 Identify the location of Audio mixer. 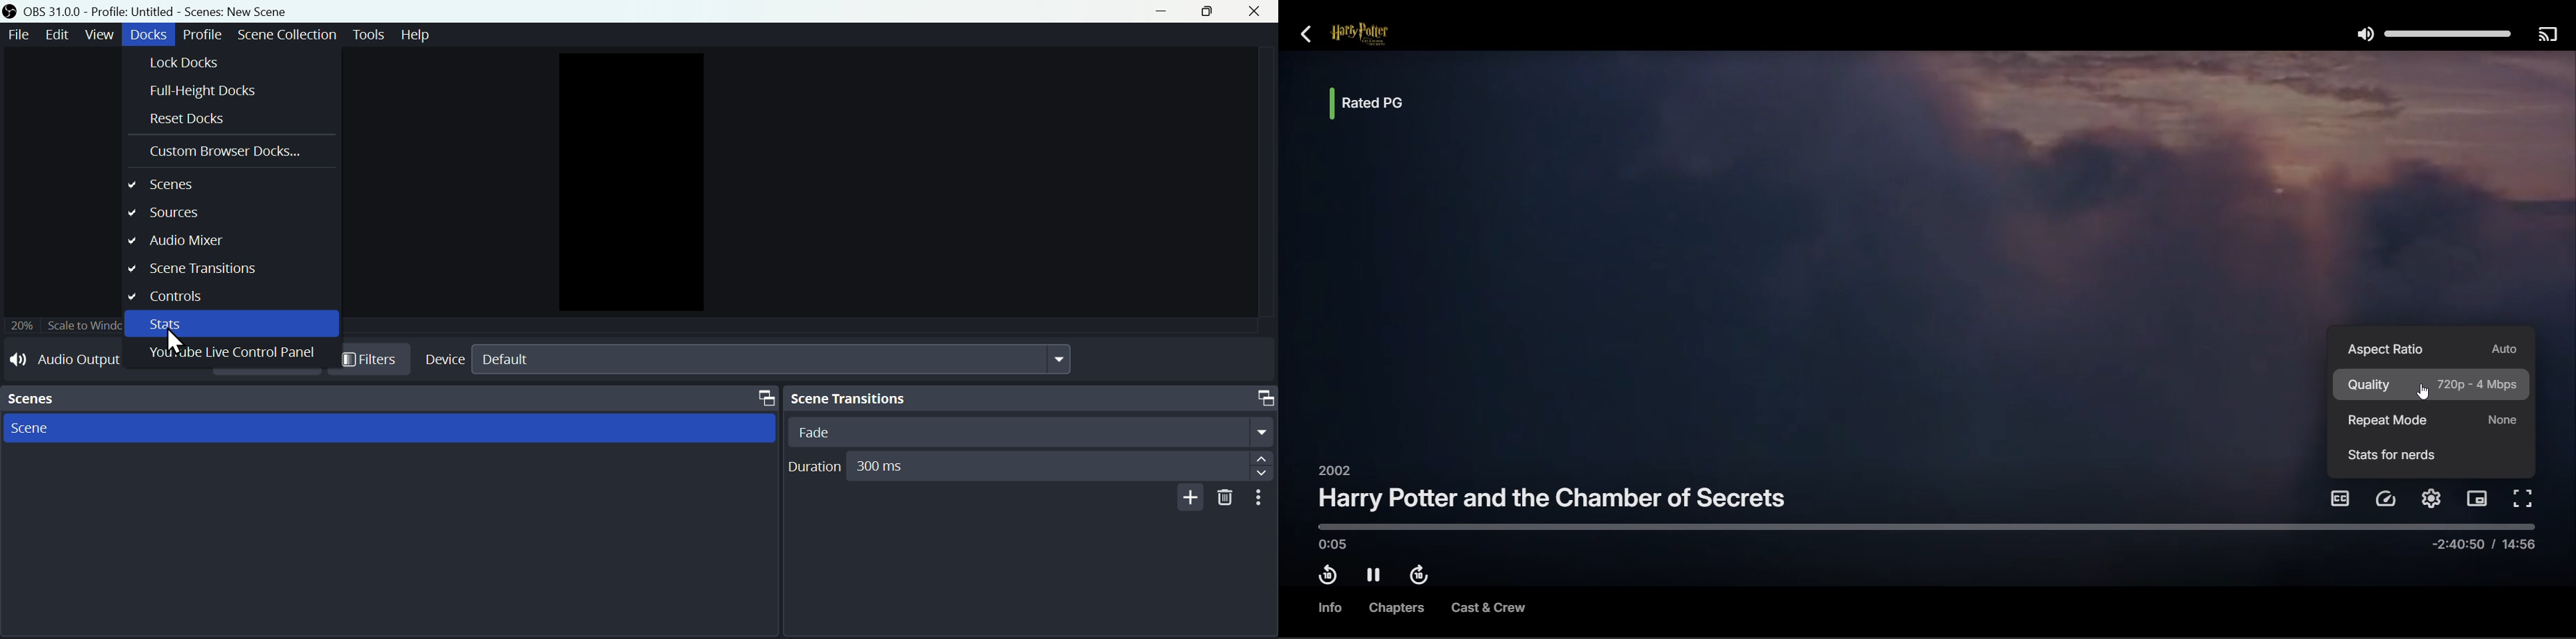
(208, 240).